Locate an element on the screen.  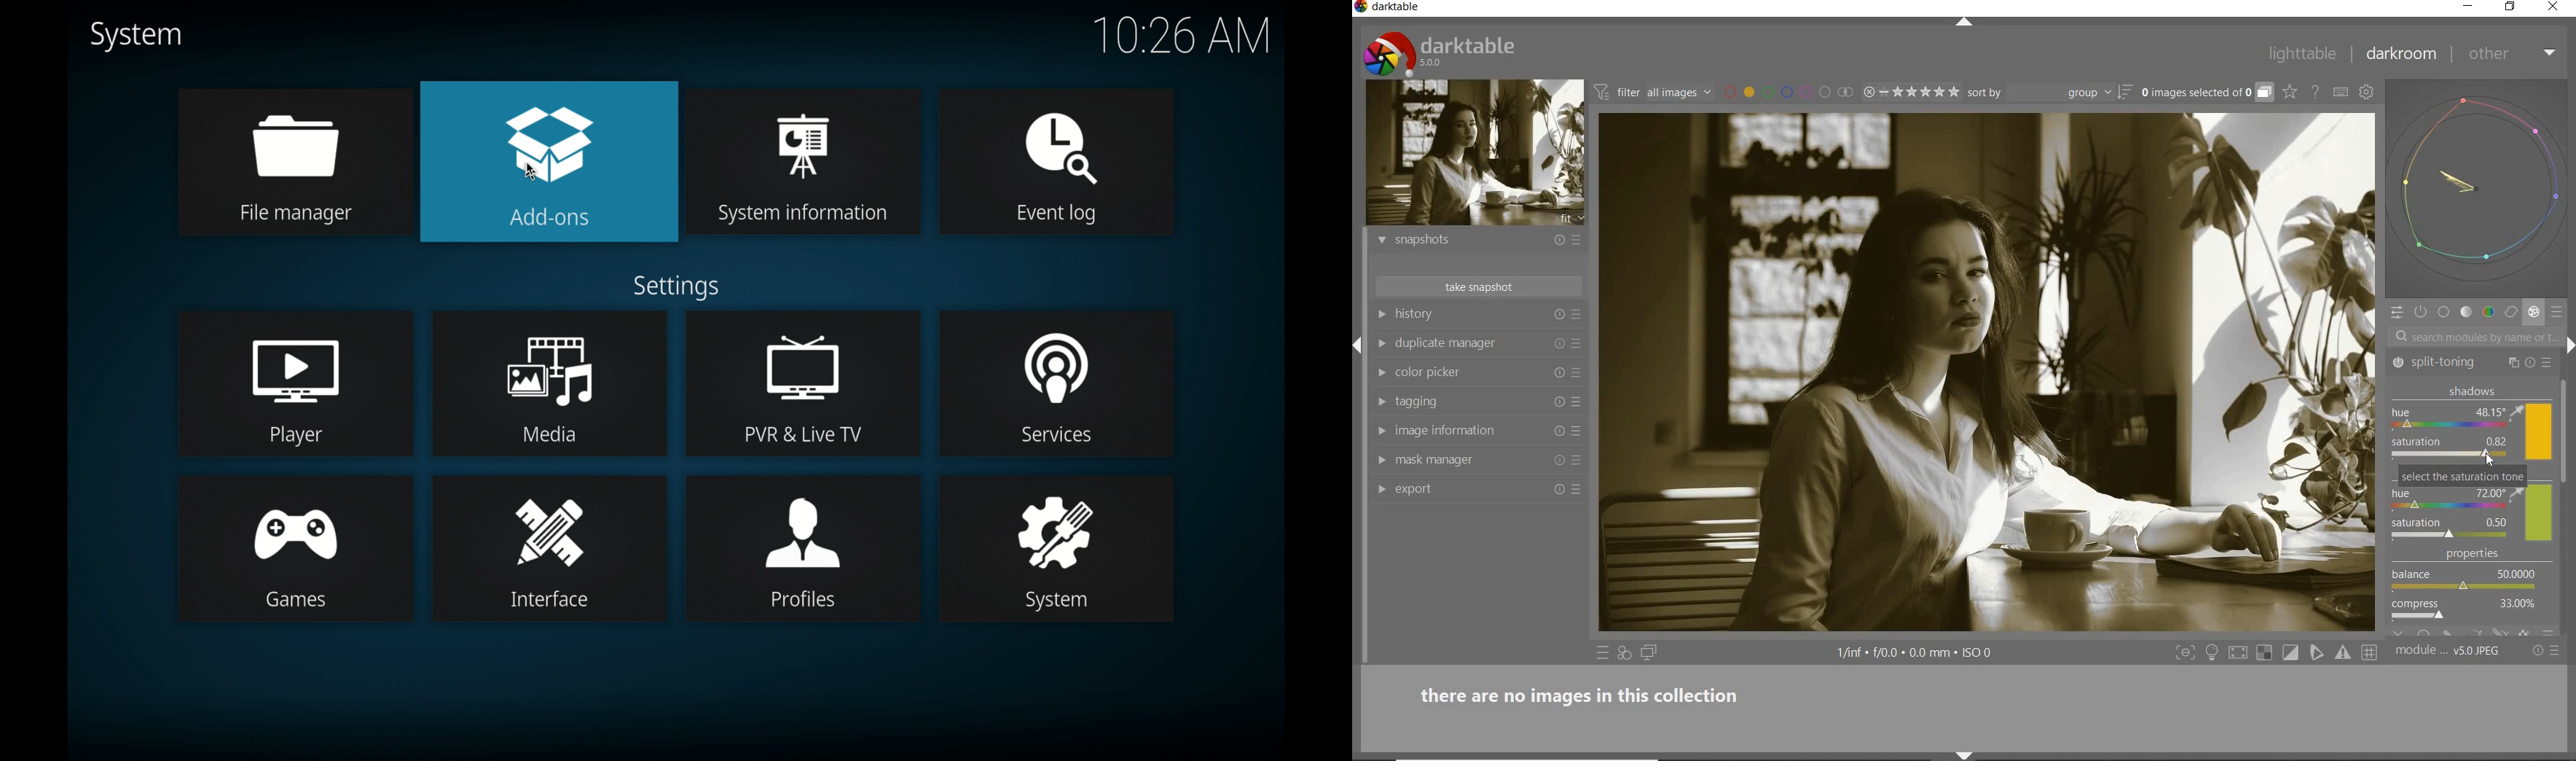
quick access for applying any of your styles is located at coordinates (1625, 654).